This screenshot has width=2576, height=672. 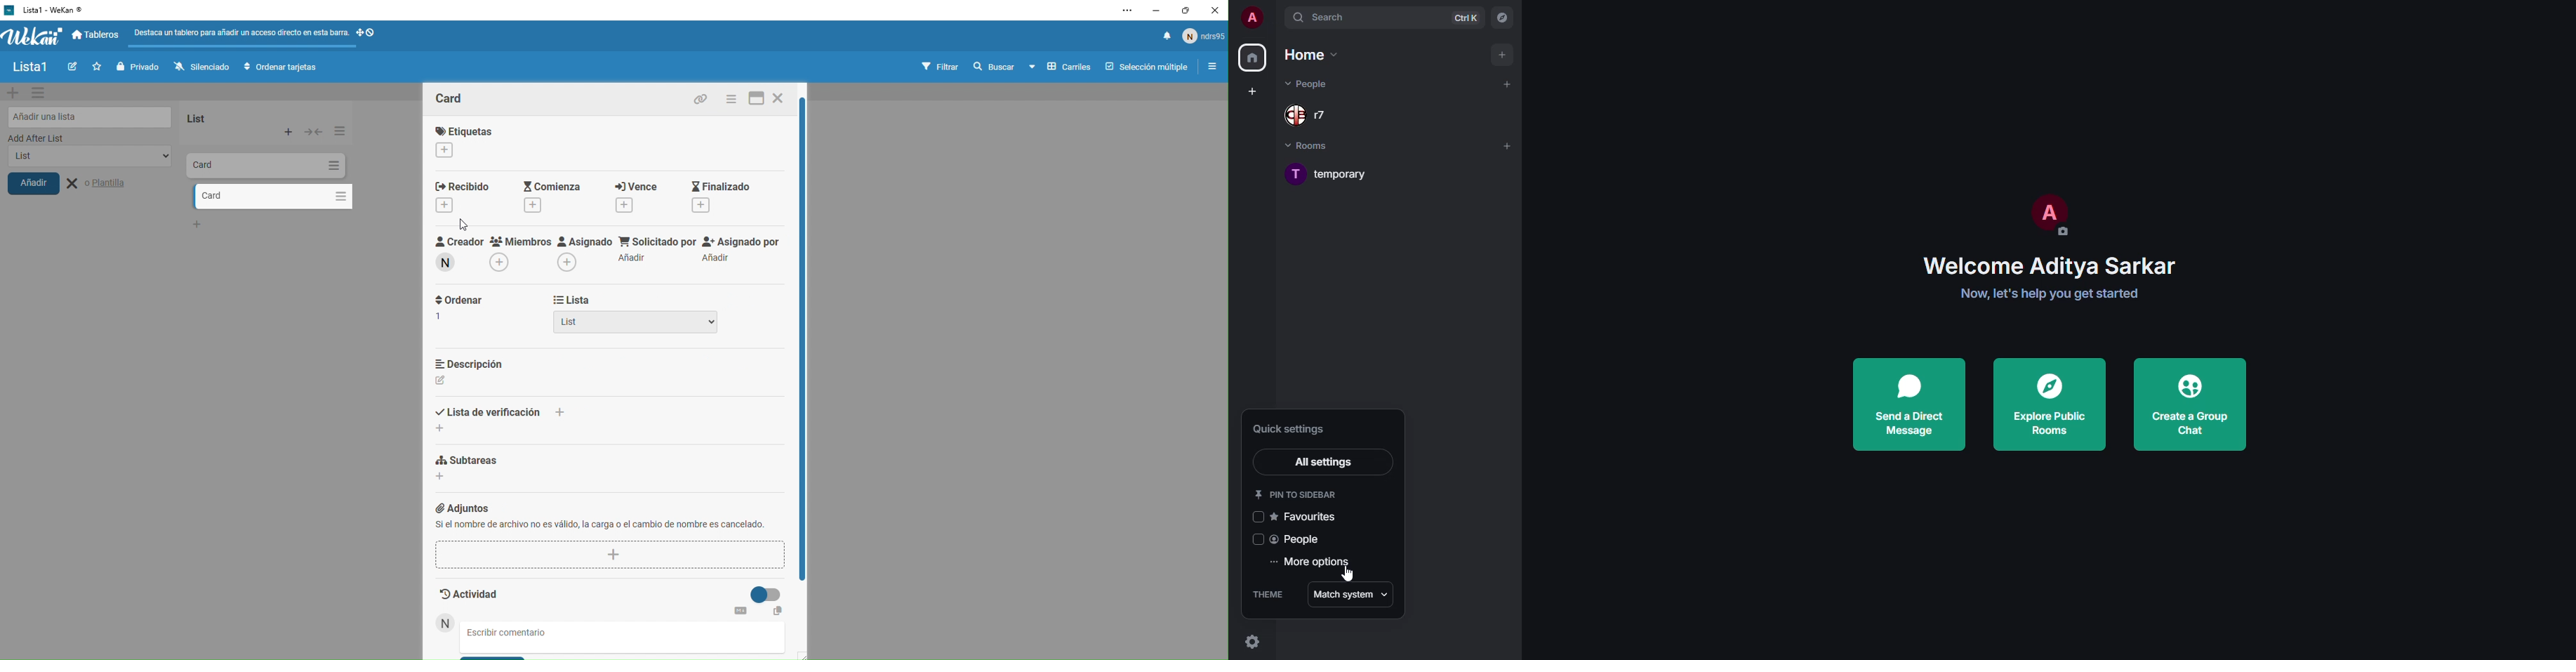 What do you see at coordinates (1306, 516) in the screenshot?
I see `favorites` at bounding box center [1306, 516].